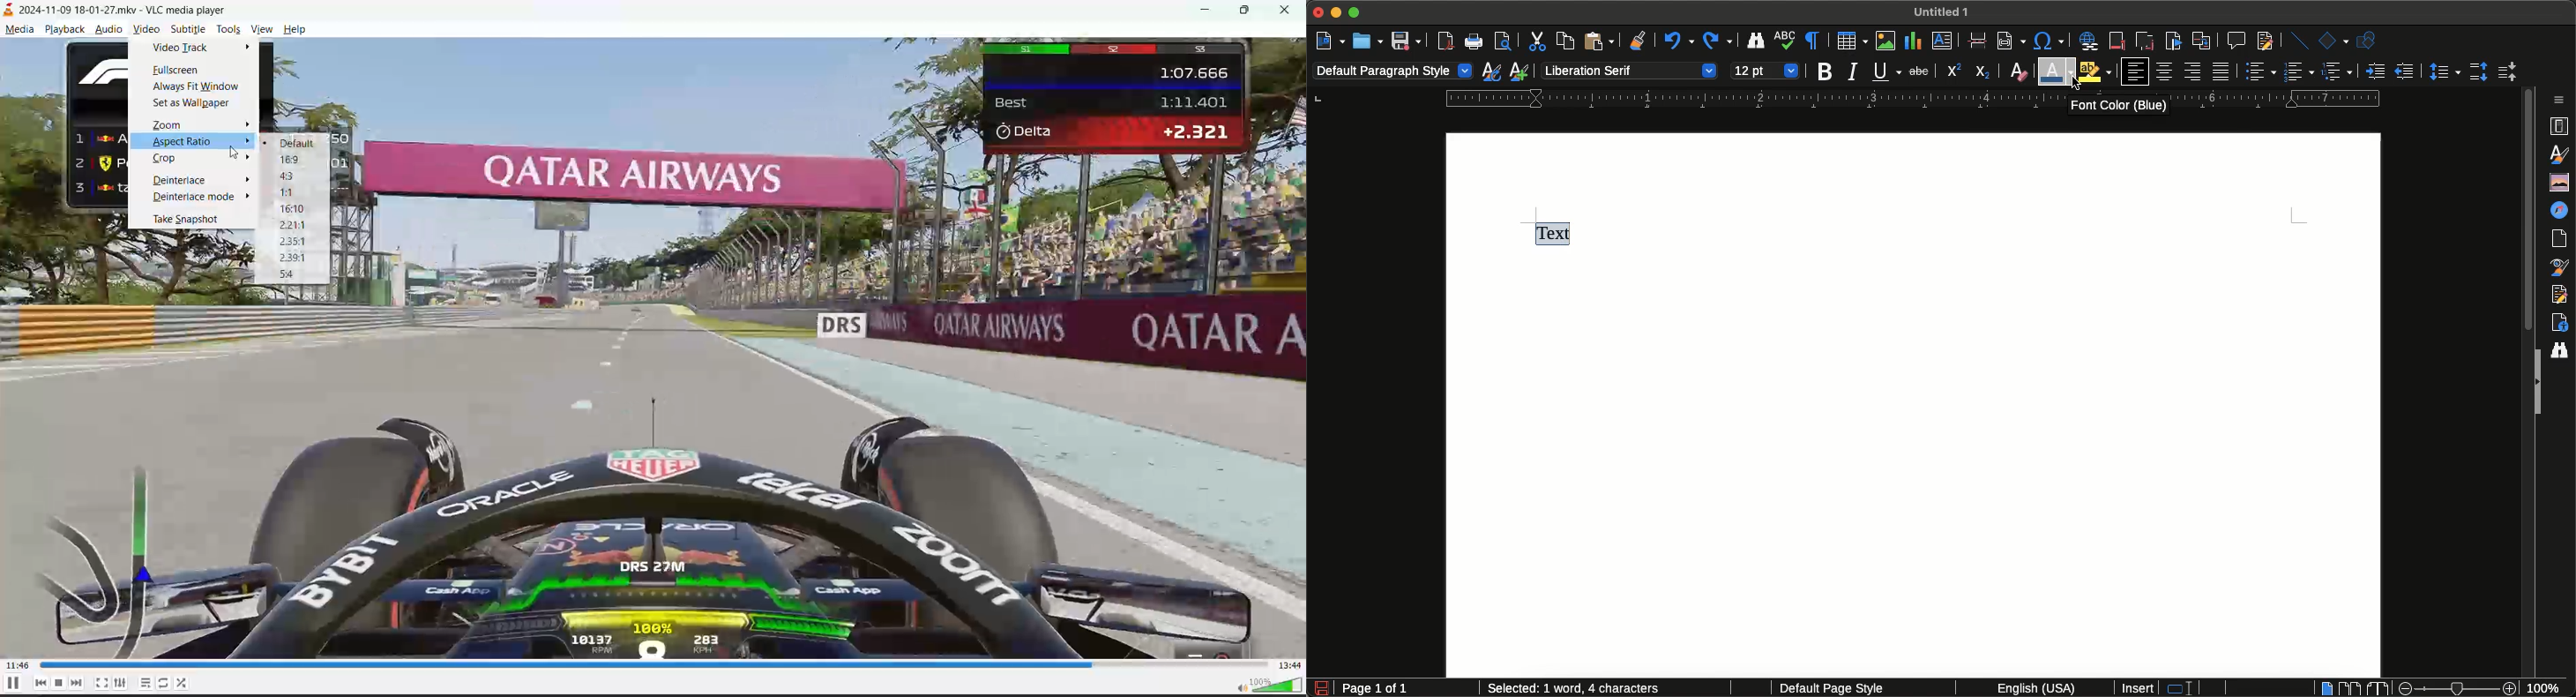 Image resolution: width=2576 pixels, height=700 pixels. What do you see at coordinates (18, 665) in the screenshot?
I see `current track time` at bounding box center [18, 665].